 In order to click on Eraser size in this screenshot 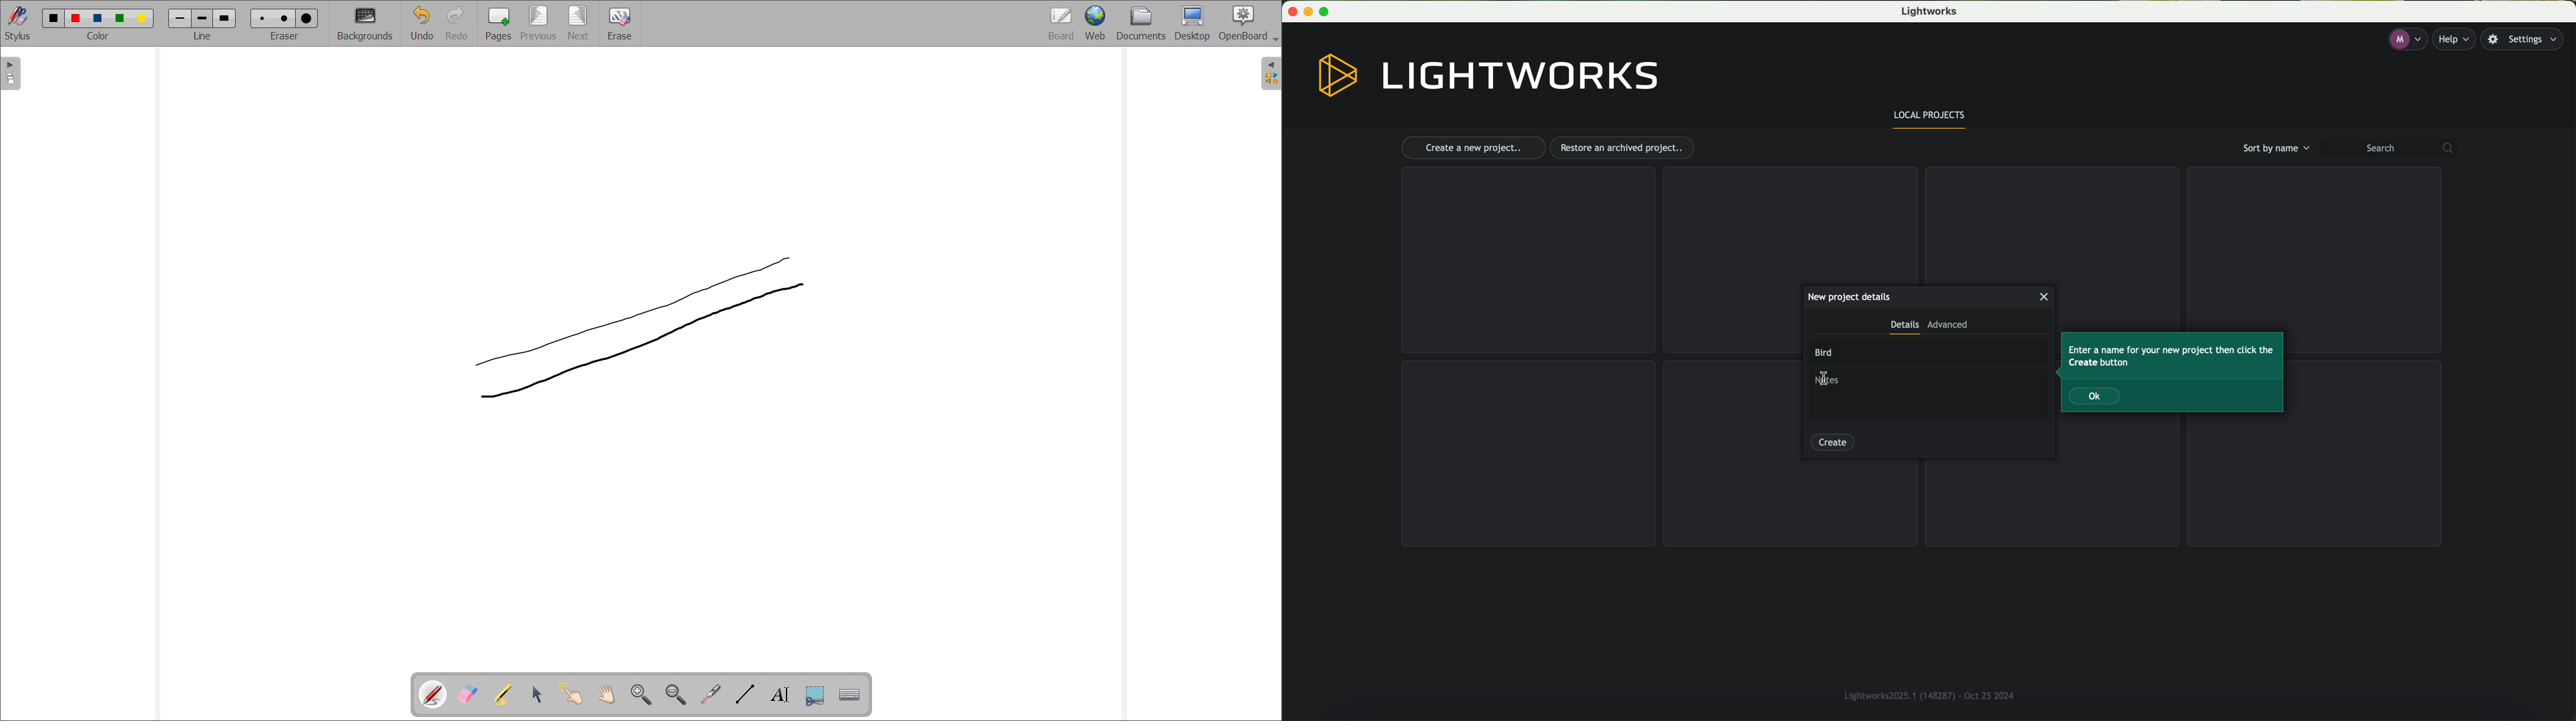, I will do `click(284, 17)`.